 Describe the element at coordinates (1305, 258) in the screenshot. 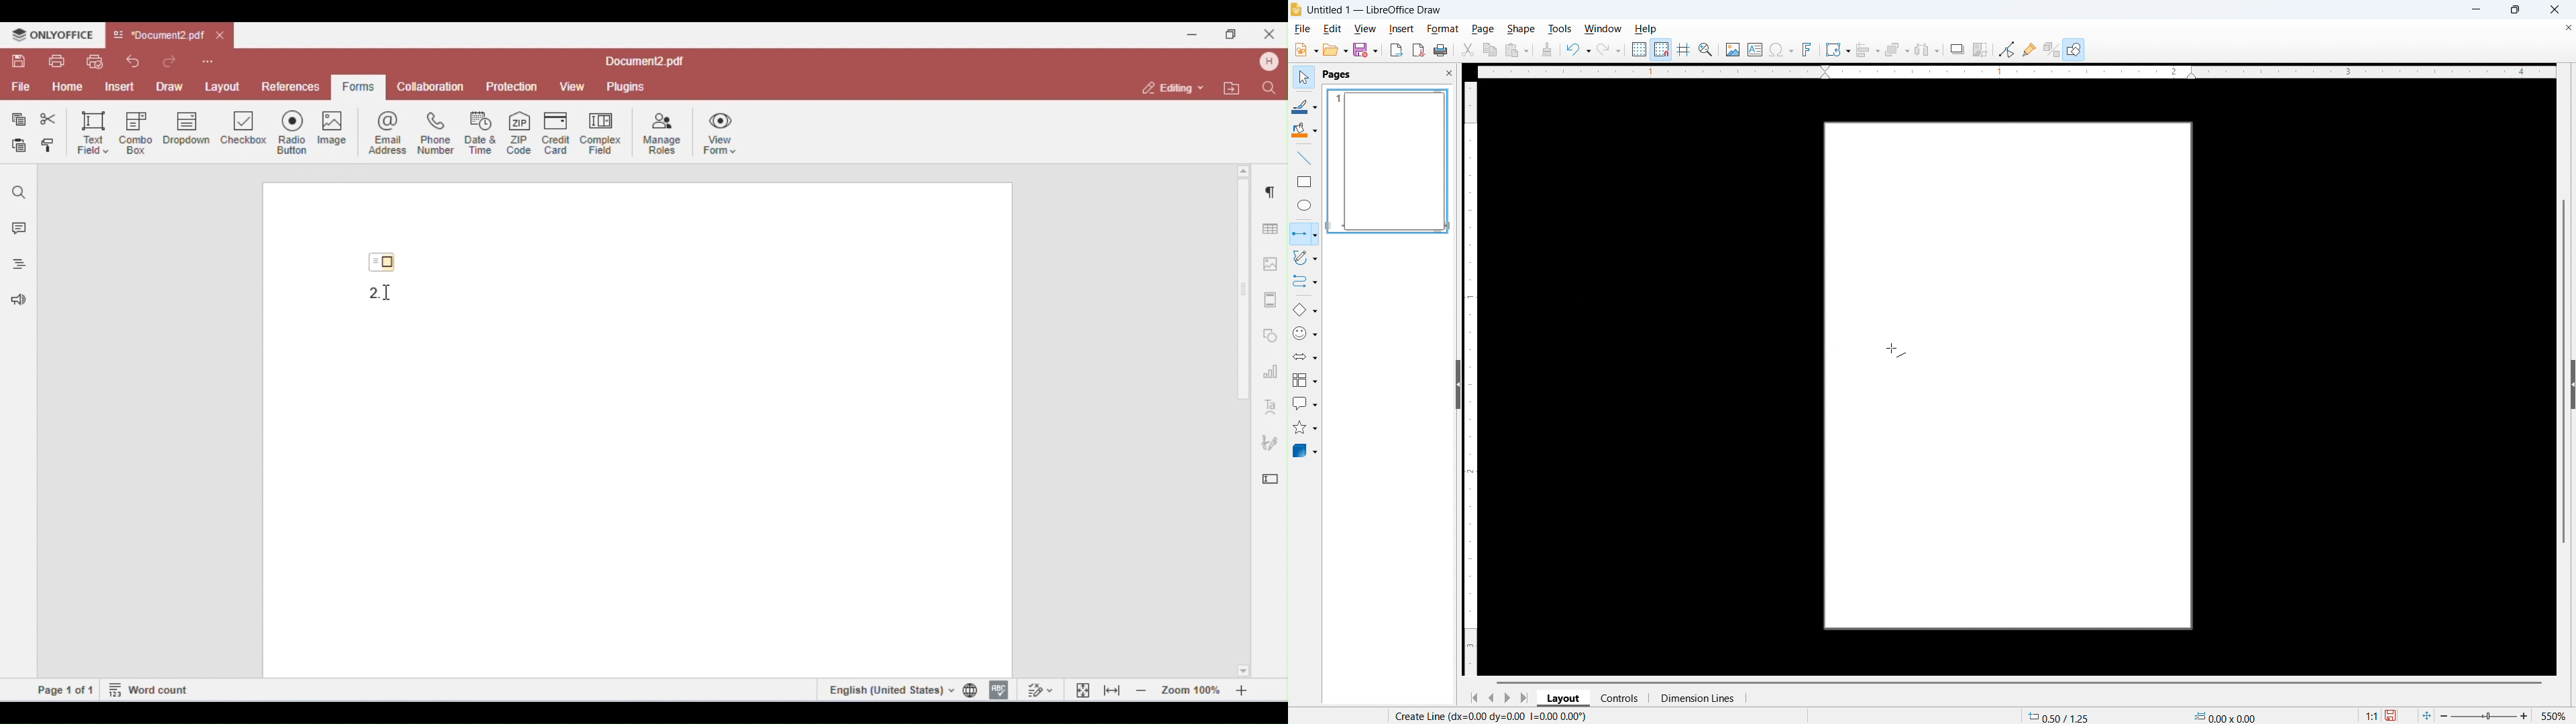

I see `Curves and polygons ` at that location.